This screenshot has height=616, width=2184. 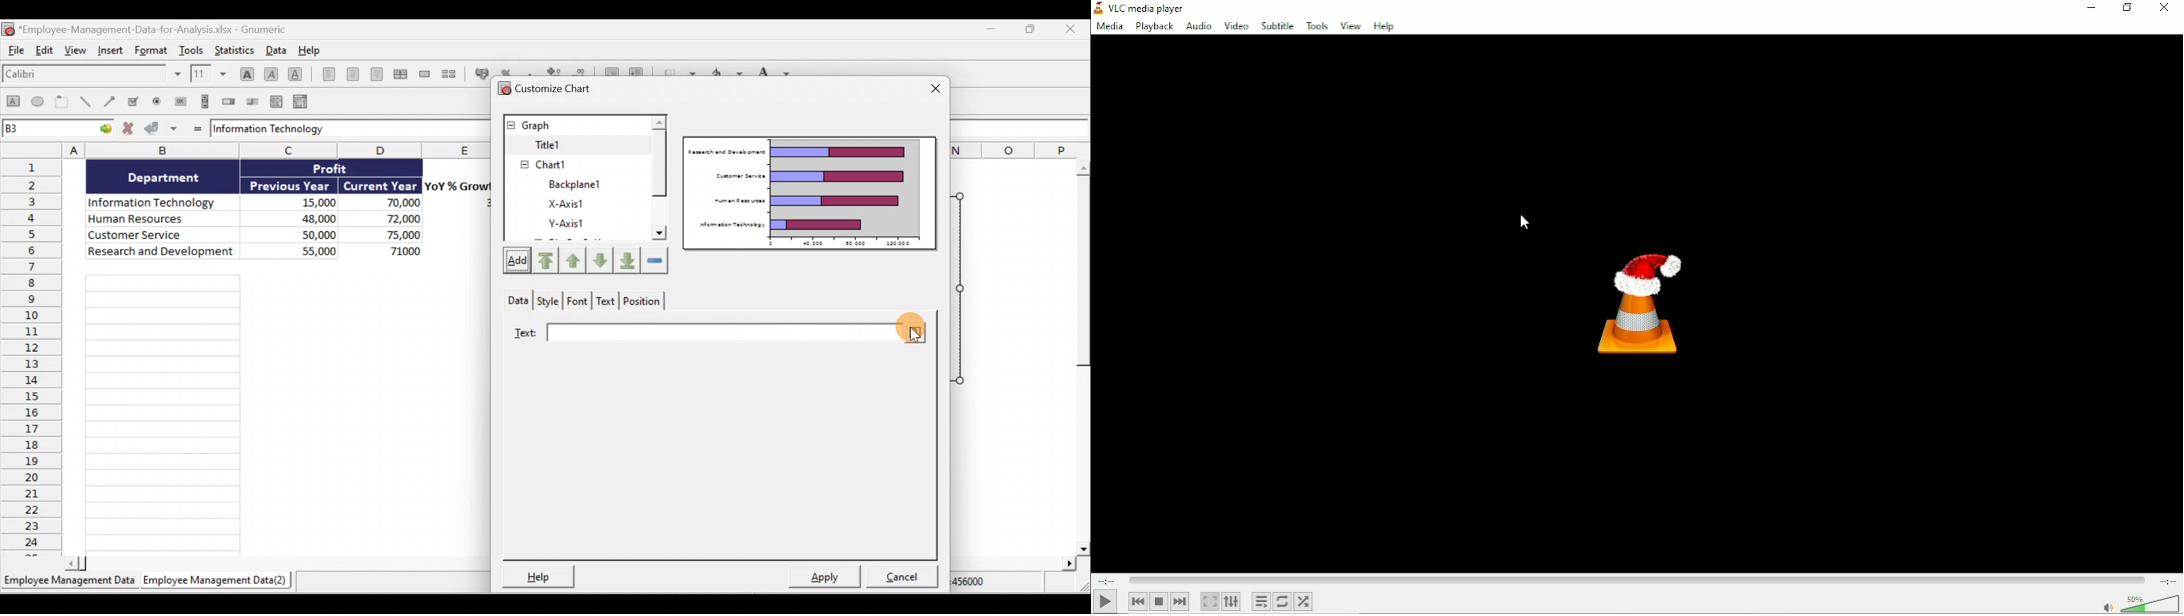 What do you see at coordinates (1109, 28) in the screenshot?
I see `Media` at bounding box center [1109, 28].